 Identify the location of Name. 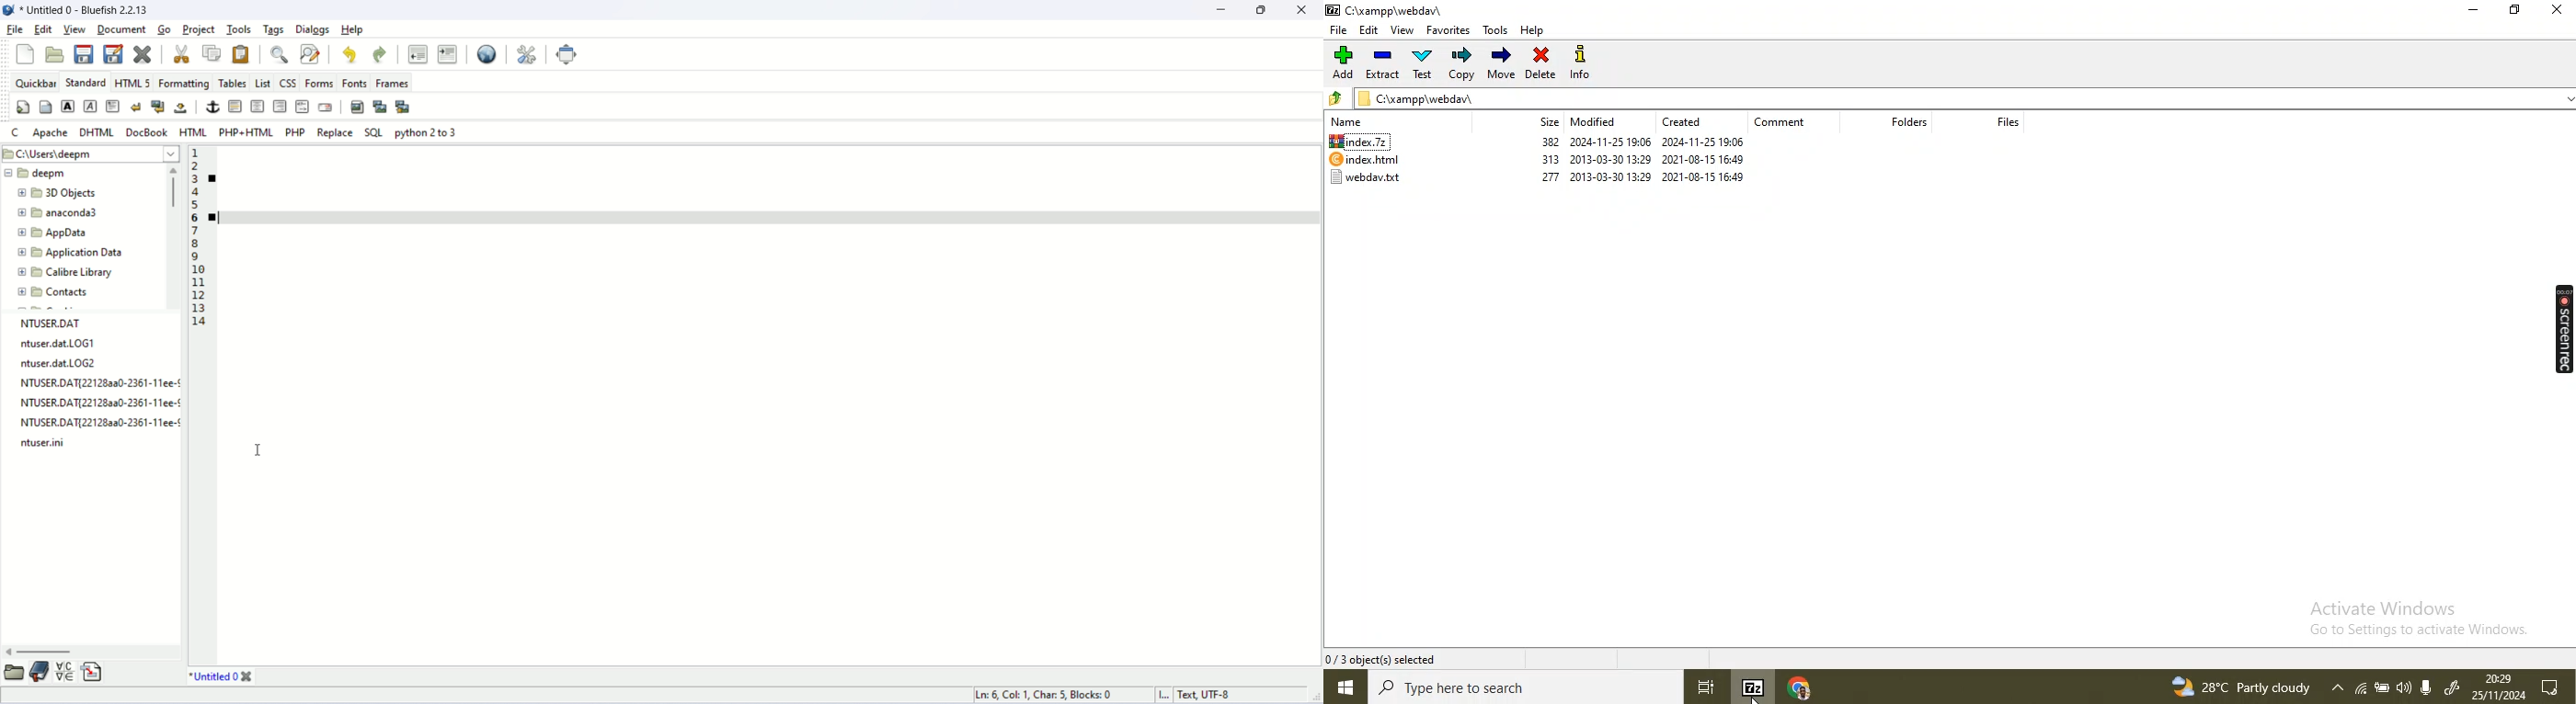
(1353, 119).